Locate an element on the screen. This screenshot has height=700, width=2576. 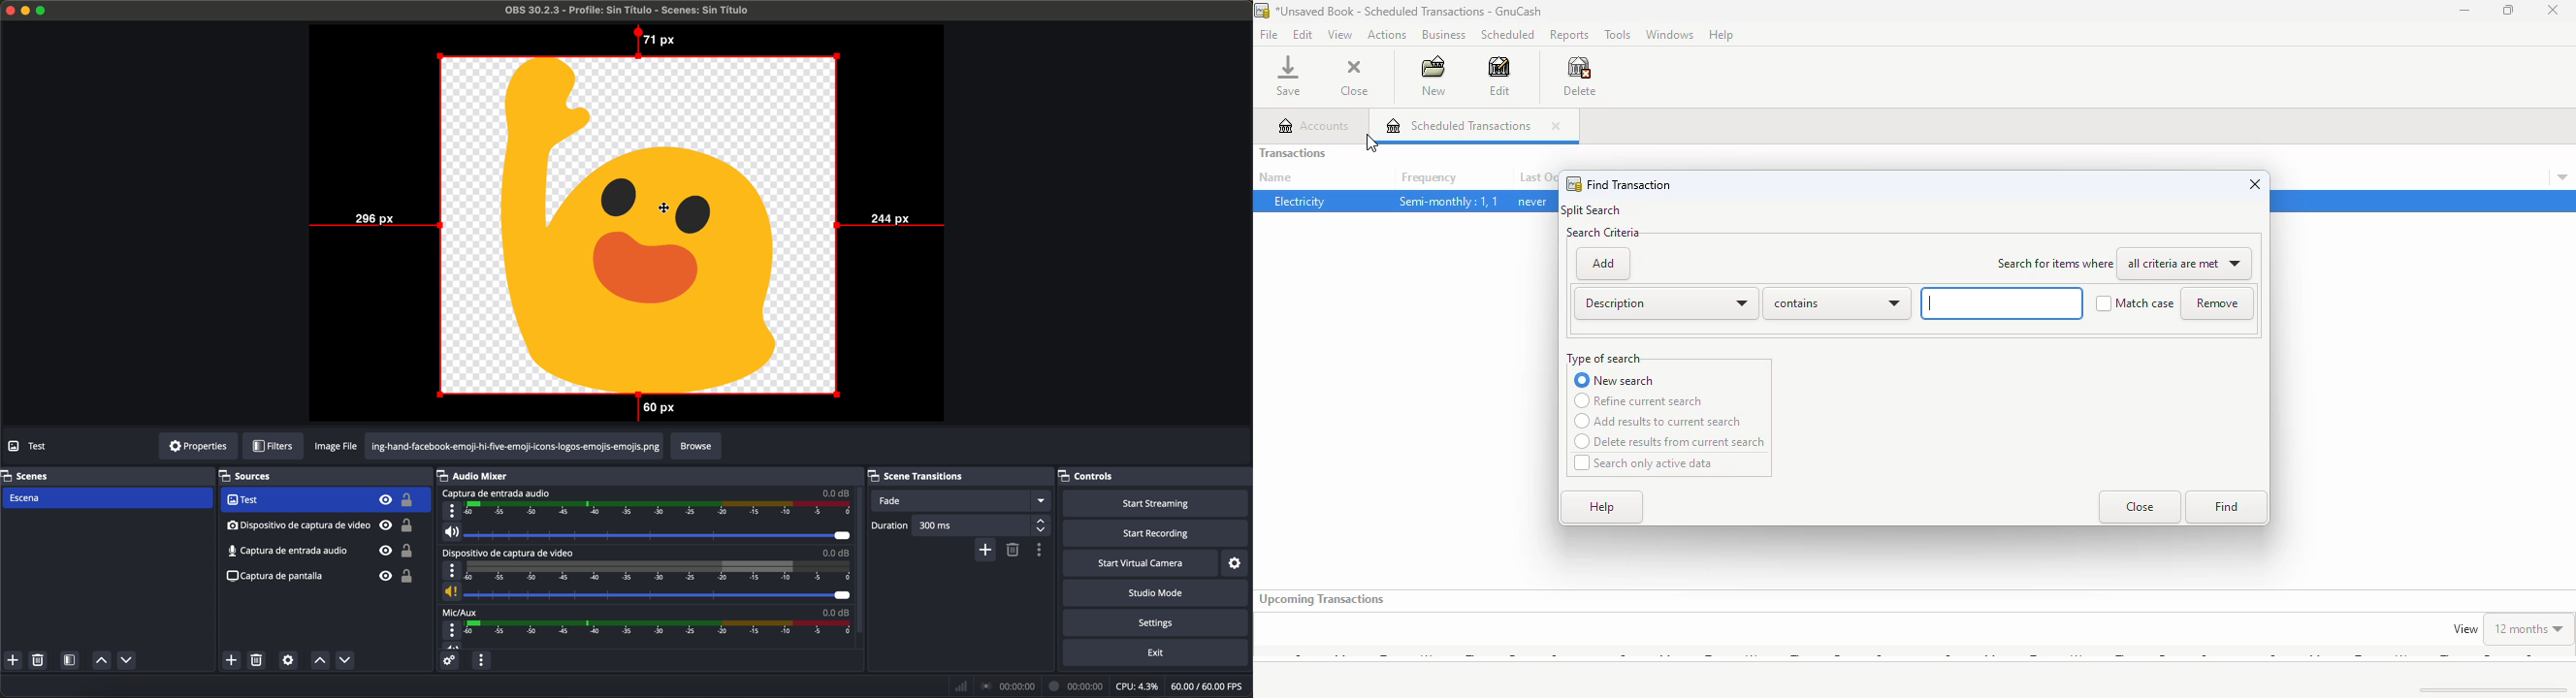
scene is located at coordinates (107, 499).